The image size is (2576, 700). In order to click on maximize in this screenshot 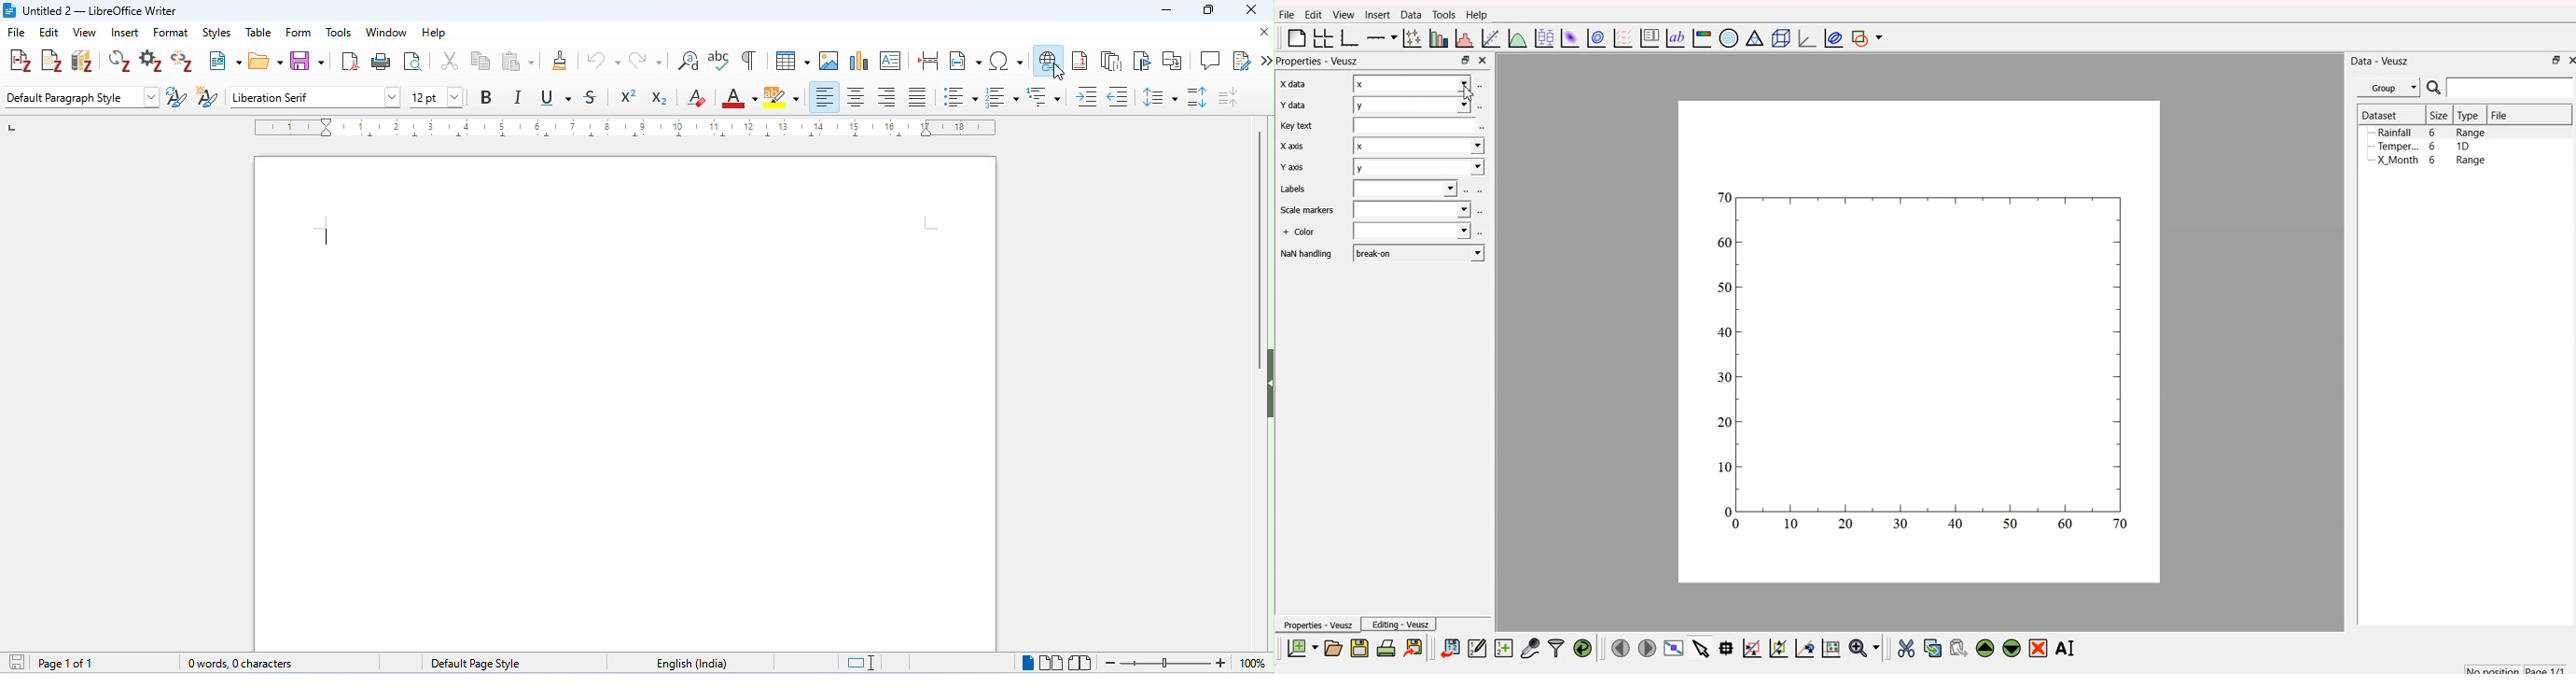, I will do `click(1209, 10)`.